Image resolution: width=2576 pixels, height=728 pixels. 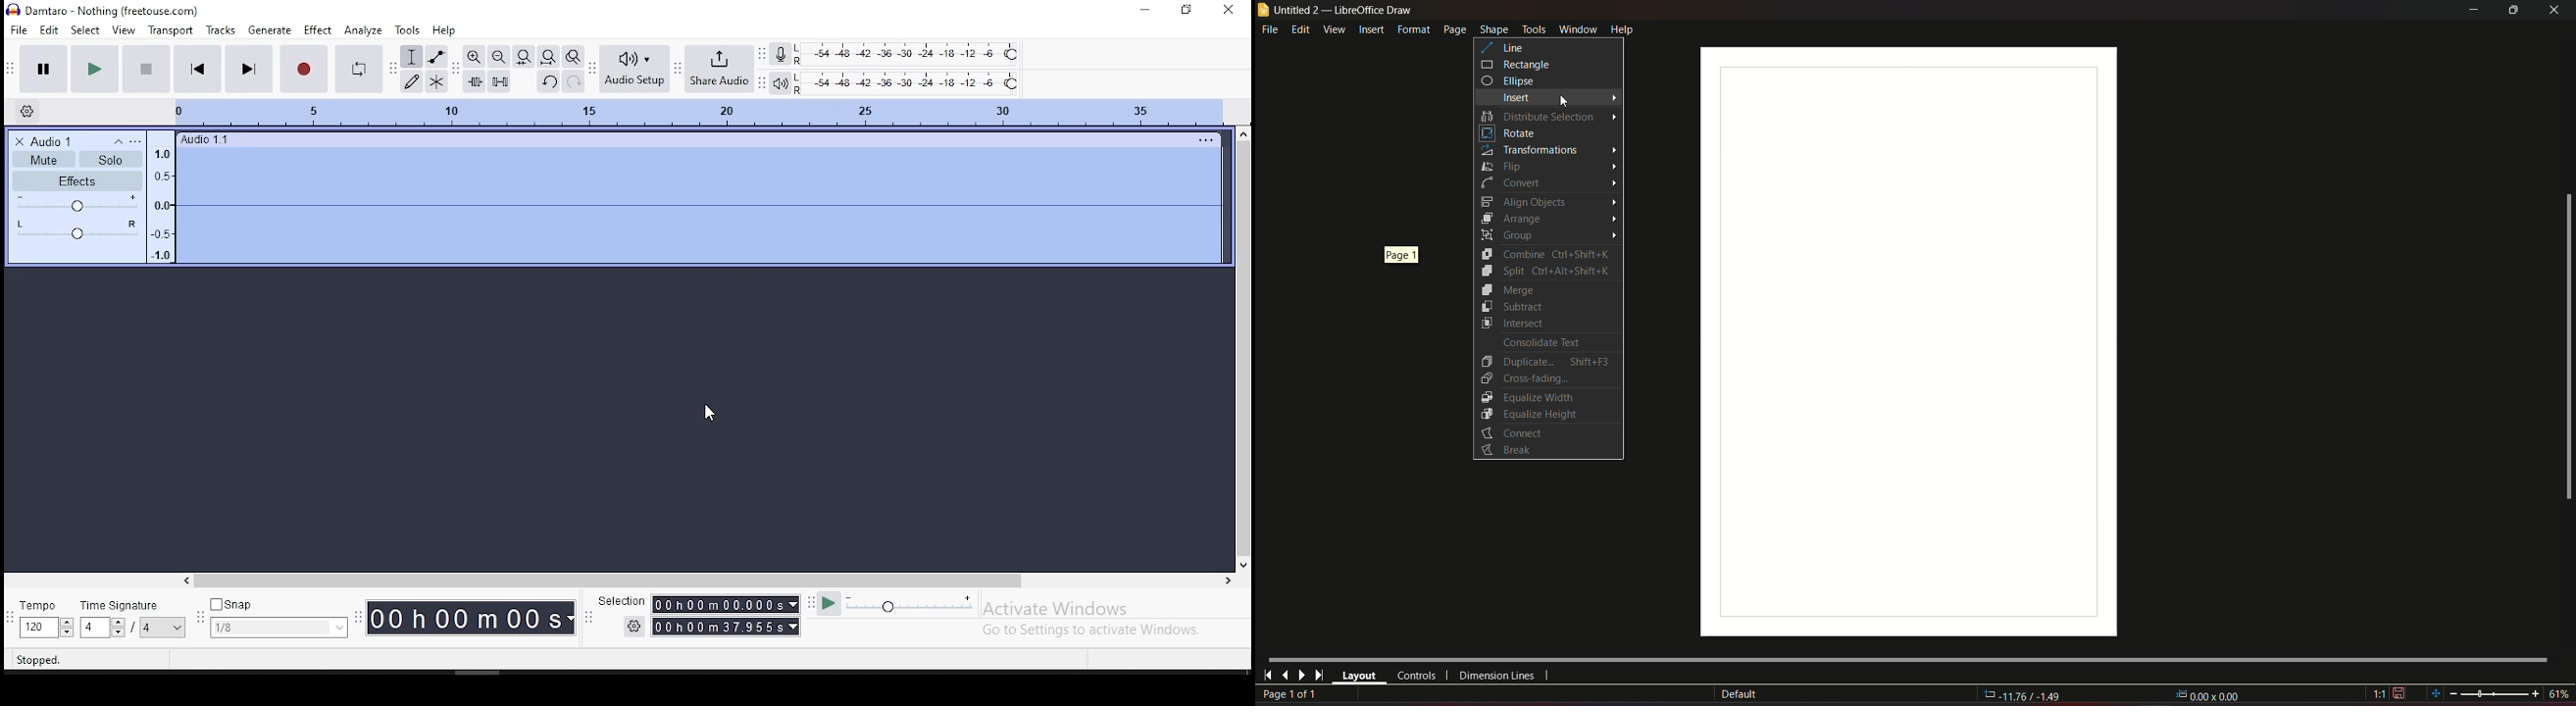 I want to click on rectangle, so click(x=1515, y=65).